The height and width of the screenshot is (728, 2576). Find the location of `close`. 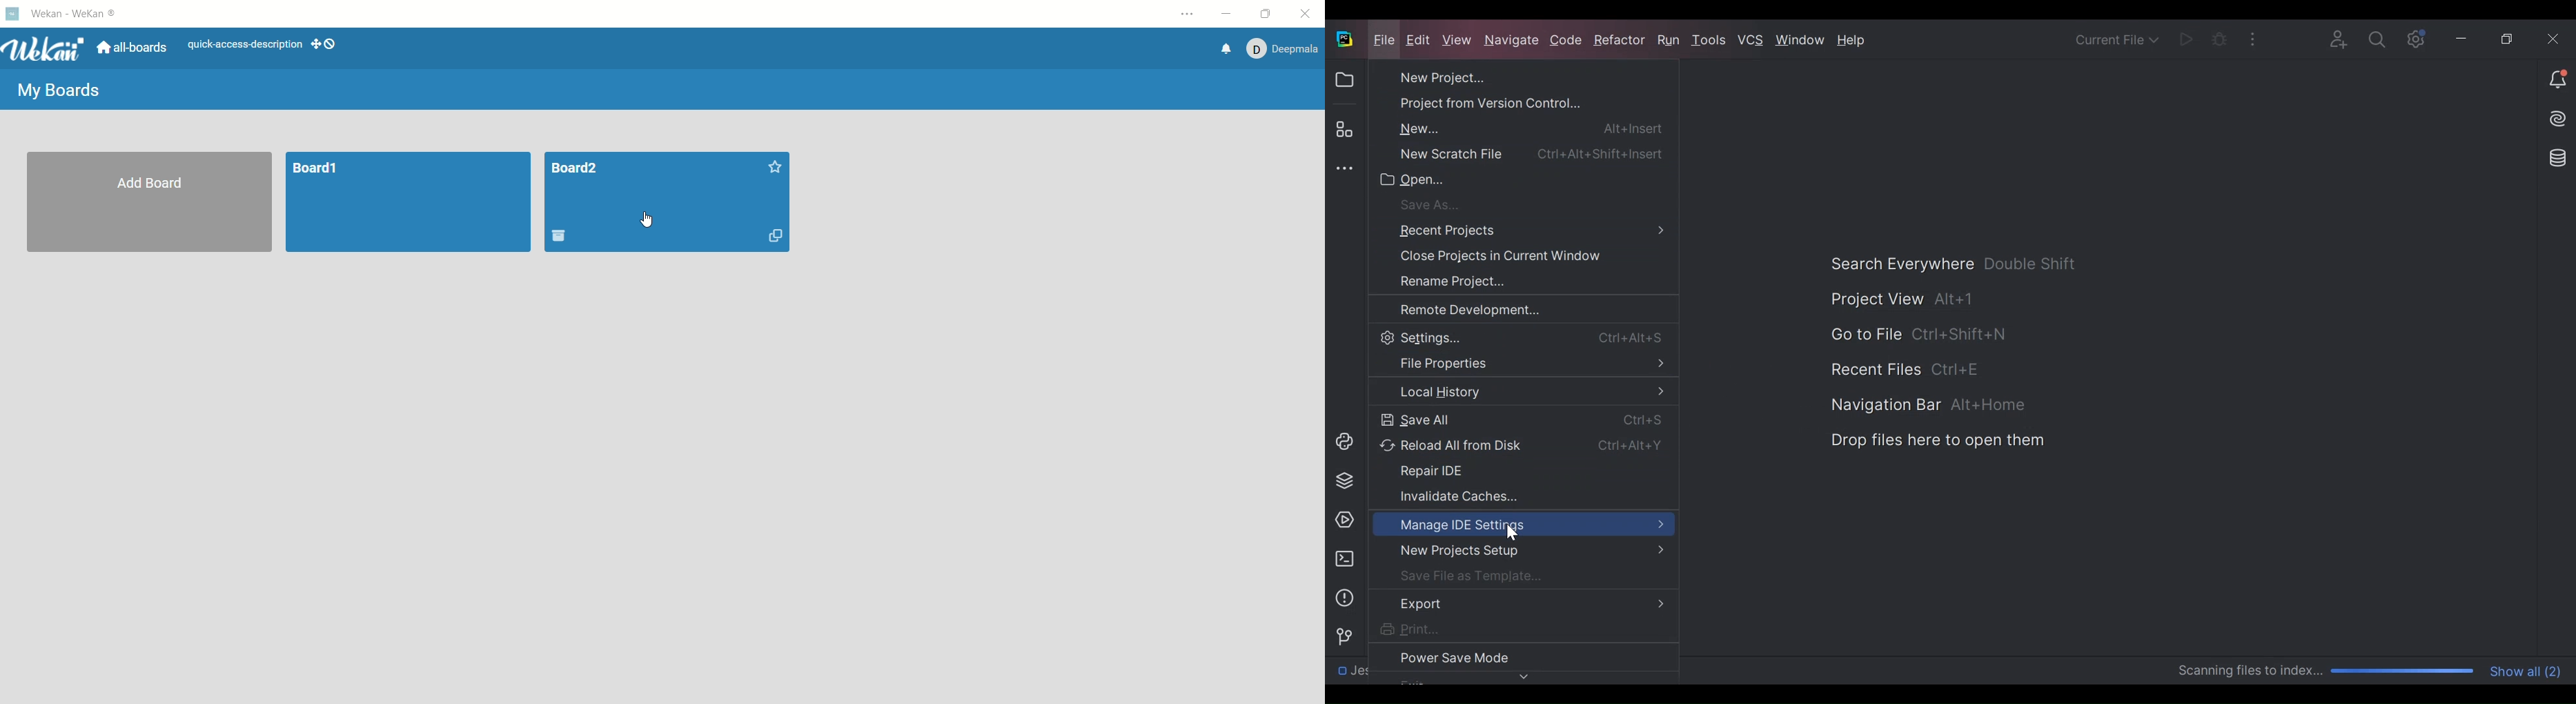

close is located at coordinates (1308, 14).